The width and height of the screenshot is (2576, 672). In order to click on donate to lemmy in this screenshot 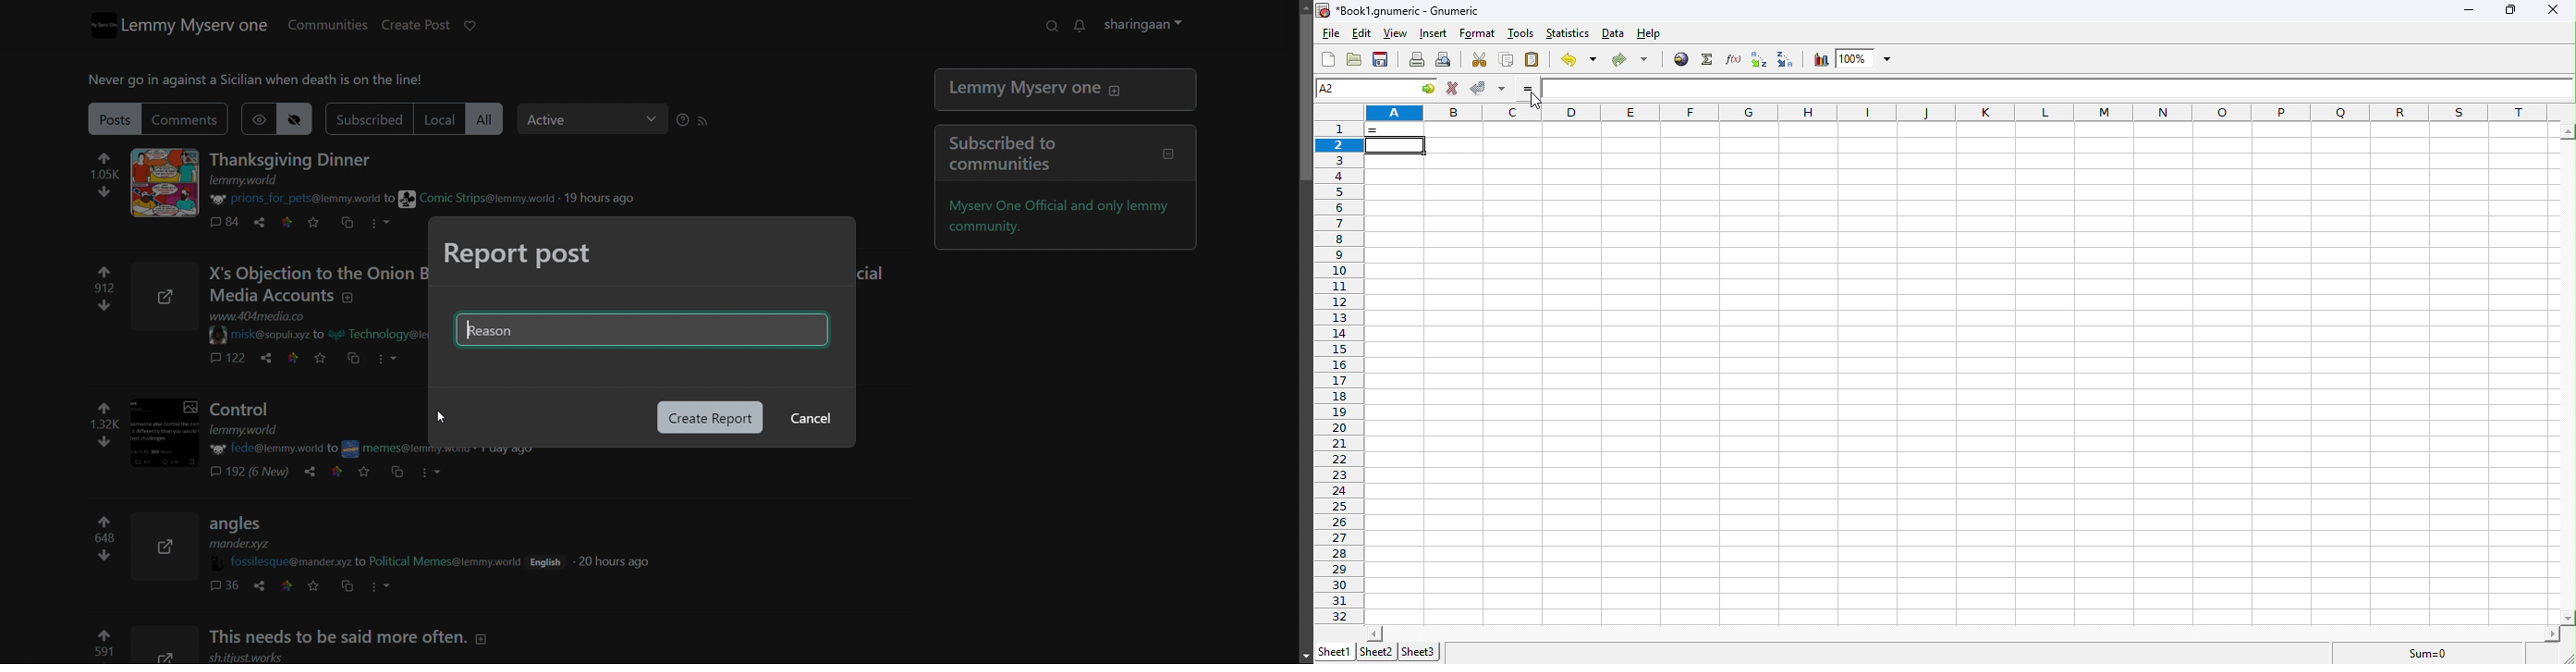, I will do `click(477, 26)`.